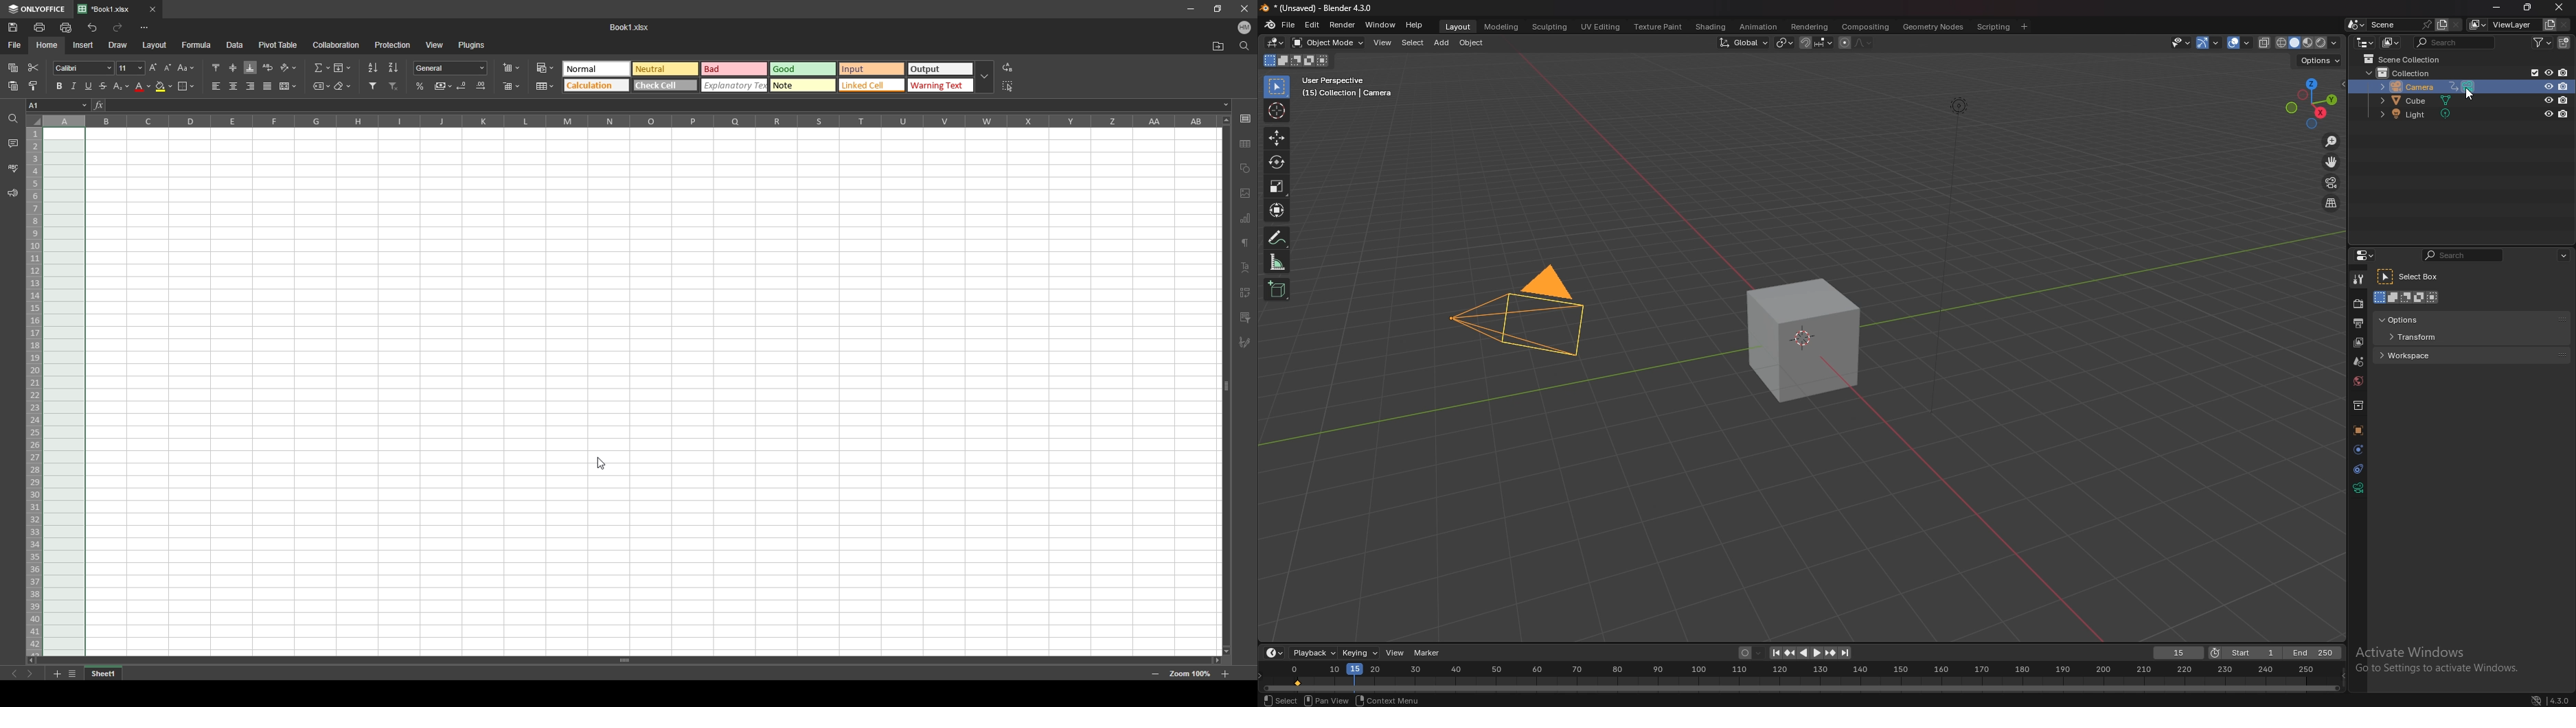  What do you see at coordinates (463, 85) in the screenshot?
I see `decrease decimal` at bounding box center [463, 85].